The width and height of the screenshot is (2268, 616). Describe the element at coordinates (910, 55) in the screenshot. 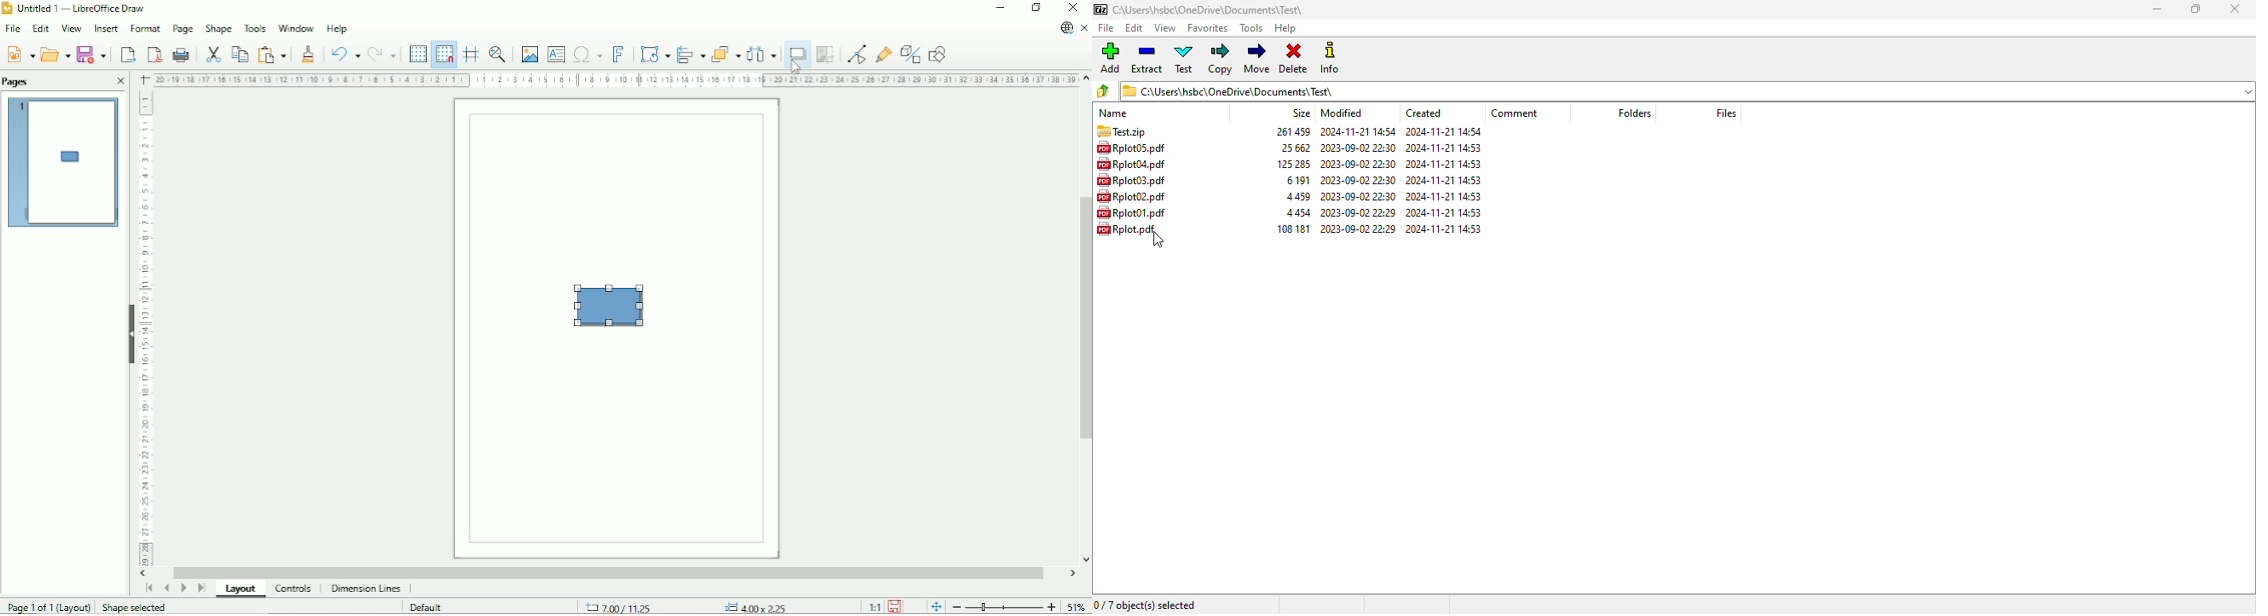

I see `Toggle extrusion` at that location.